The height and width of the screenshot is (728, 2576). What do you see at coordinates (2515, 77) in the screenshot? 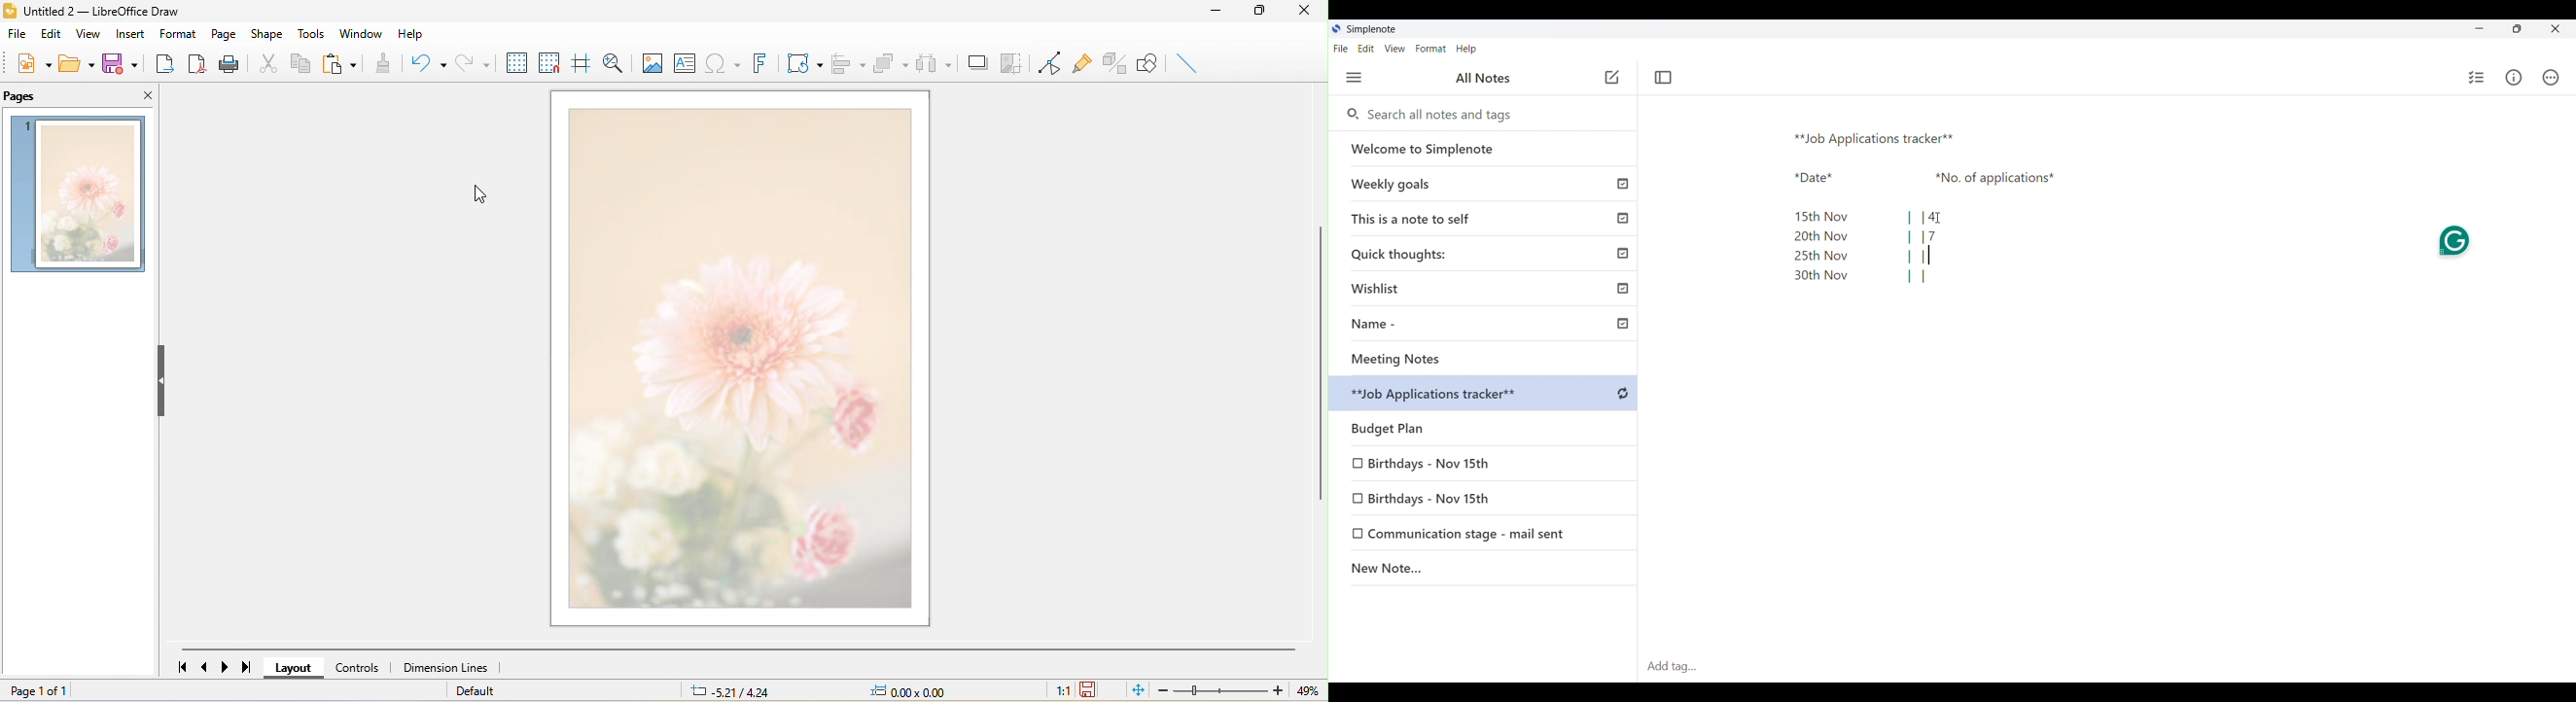
I see `Info` at bounding box center [2515, 77].